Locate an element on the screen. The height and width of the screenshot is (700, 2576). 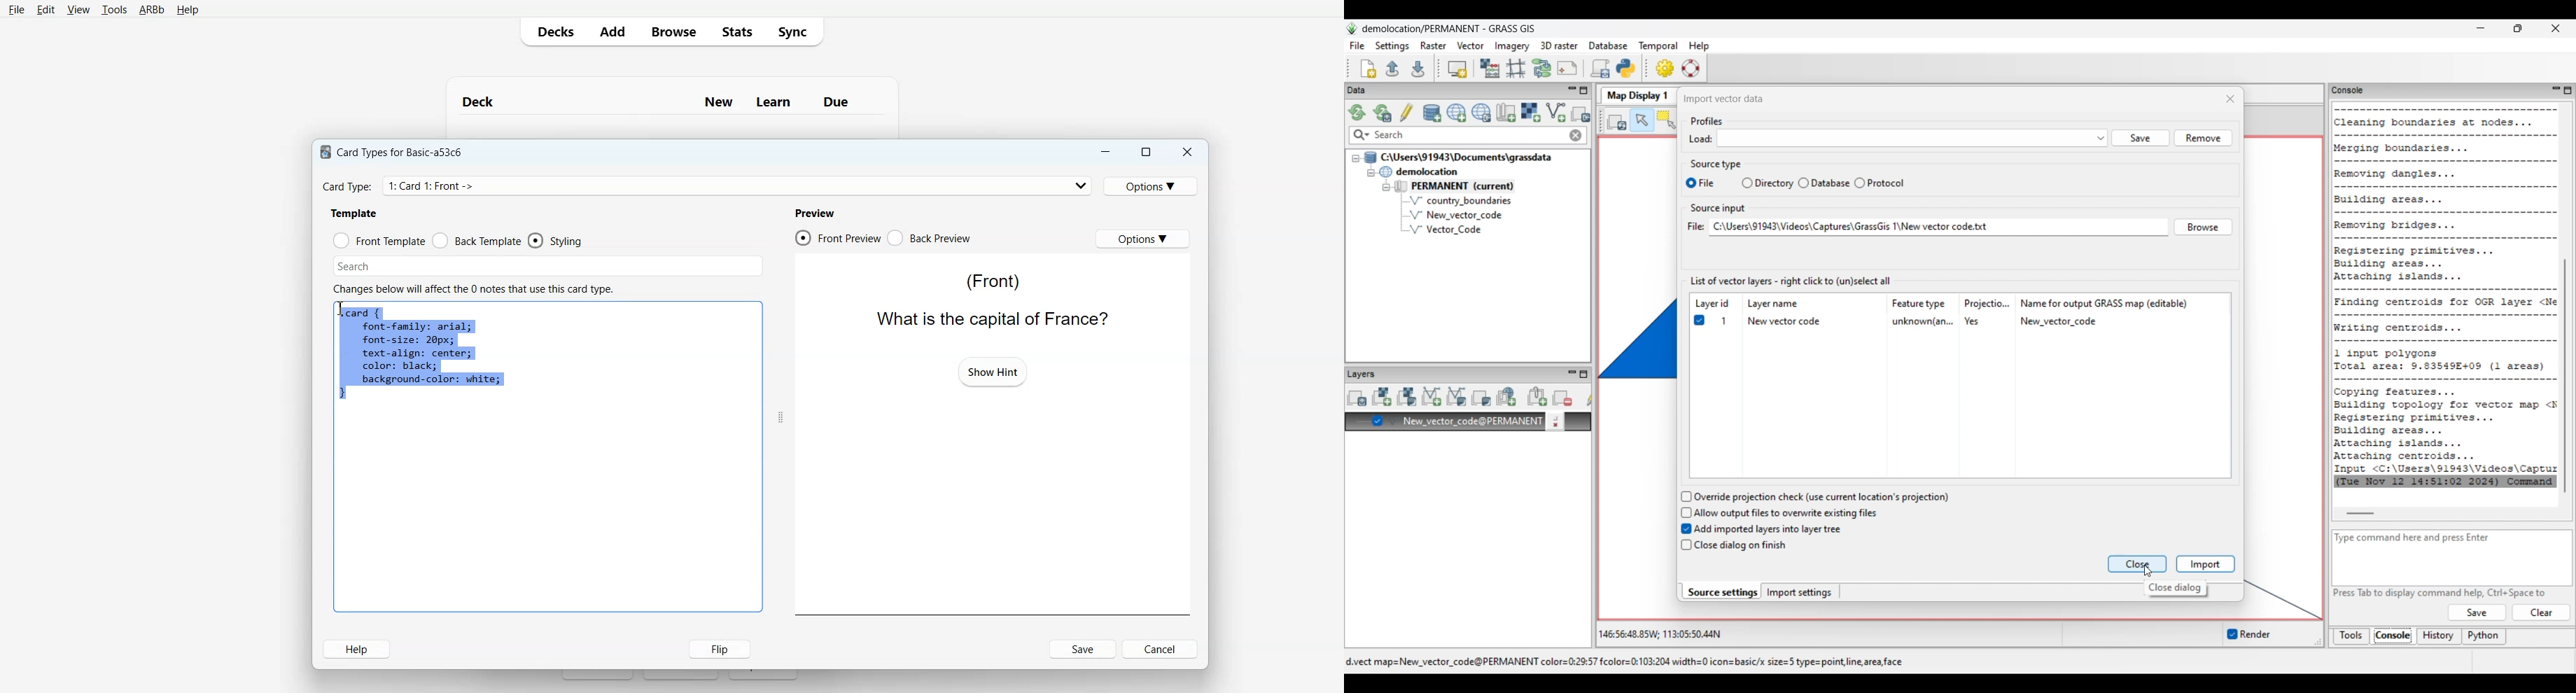
Card Types for Basic-a53c6 is located at coordinates (392, 151).